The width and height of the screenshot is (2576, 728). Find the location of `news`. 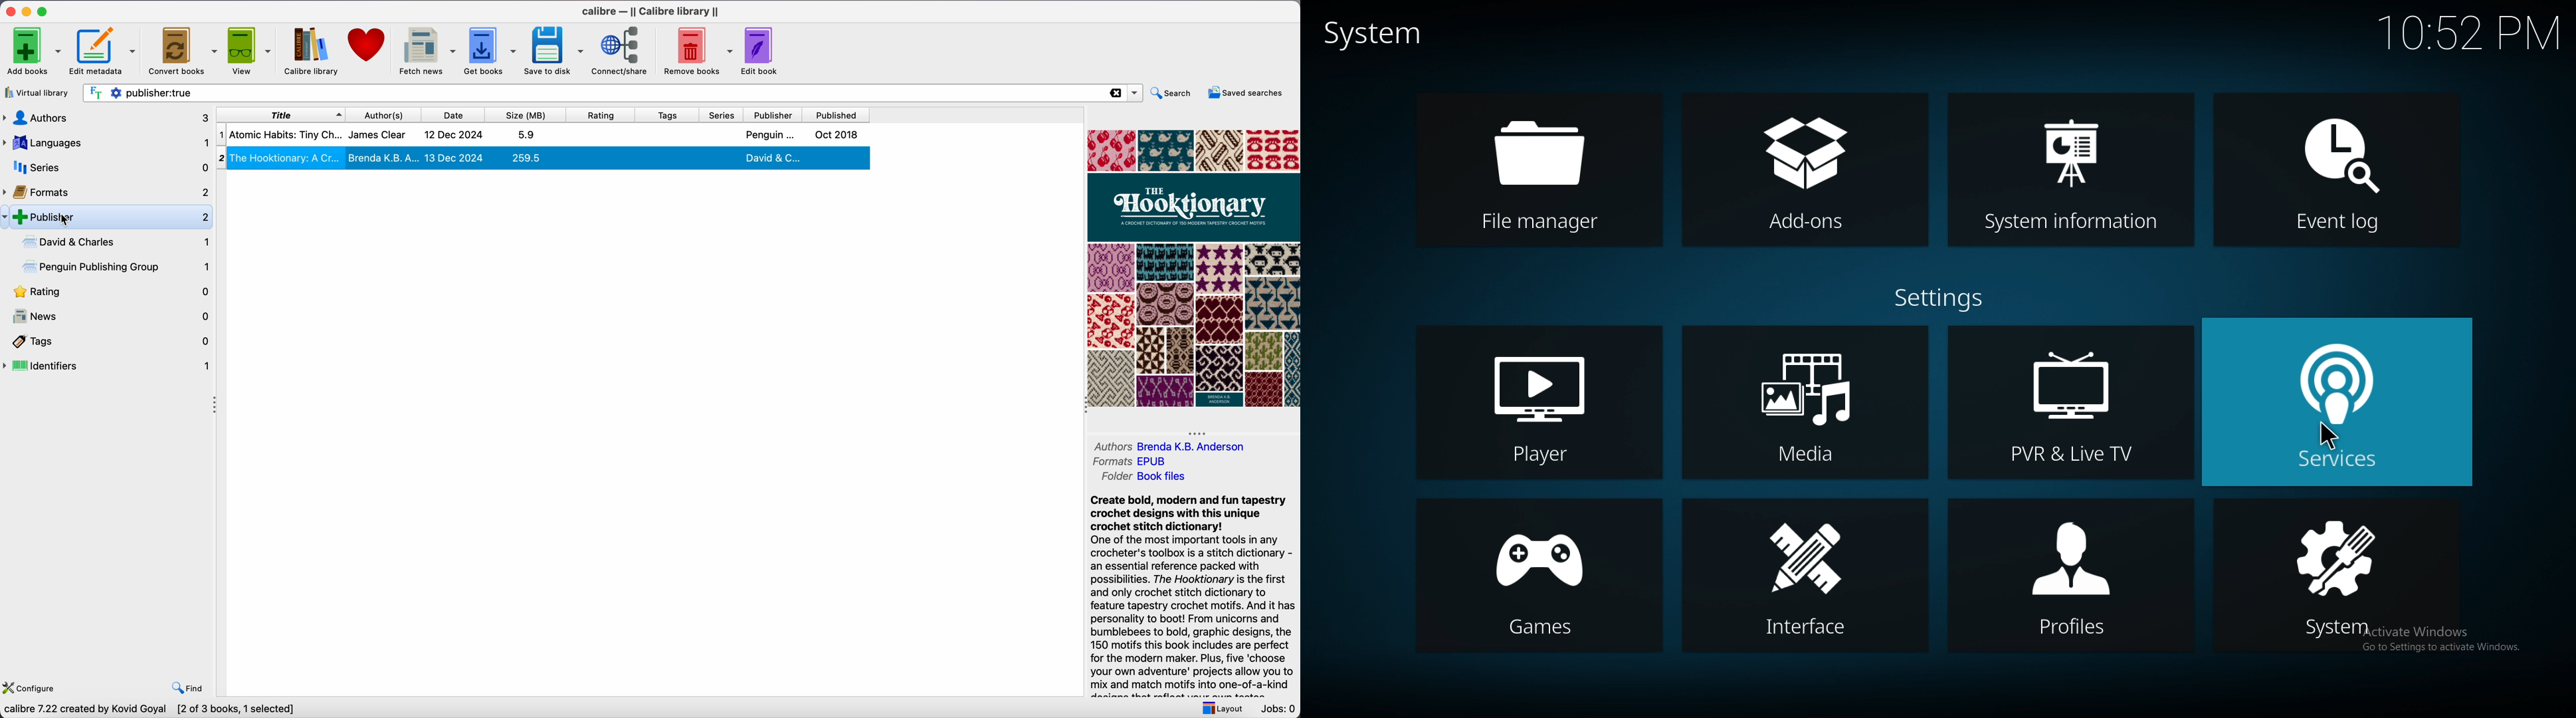

news is located at coordinates (107, 317).